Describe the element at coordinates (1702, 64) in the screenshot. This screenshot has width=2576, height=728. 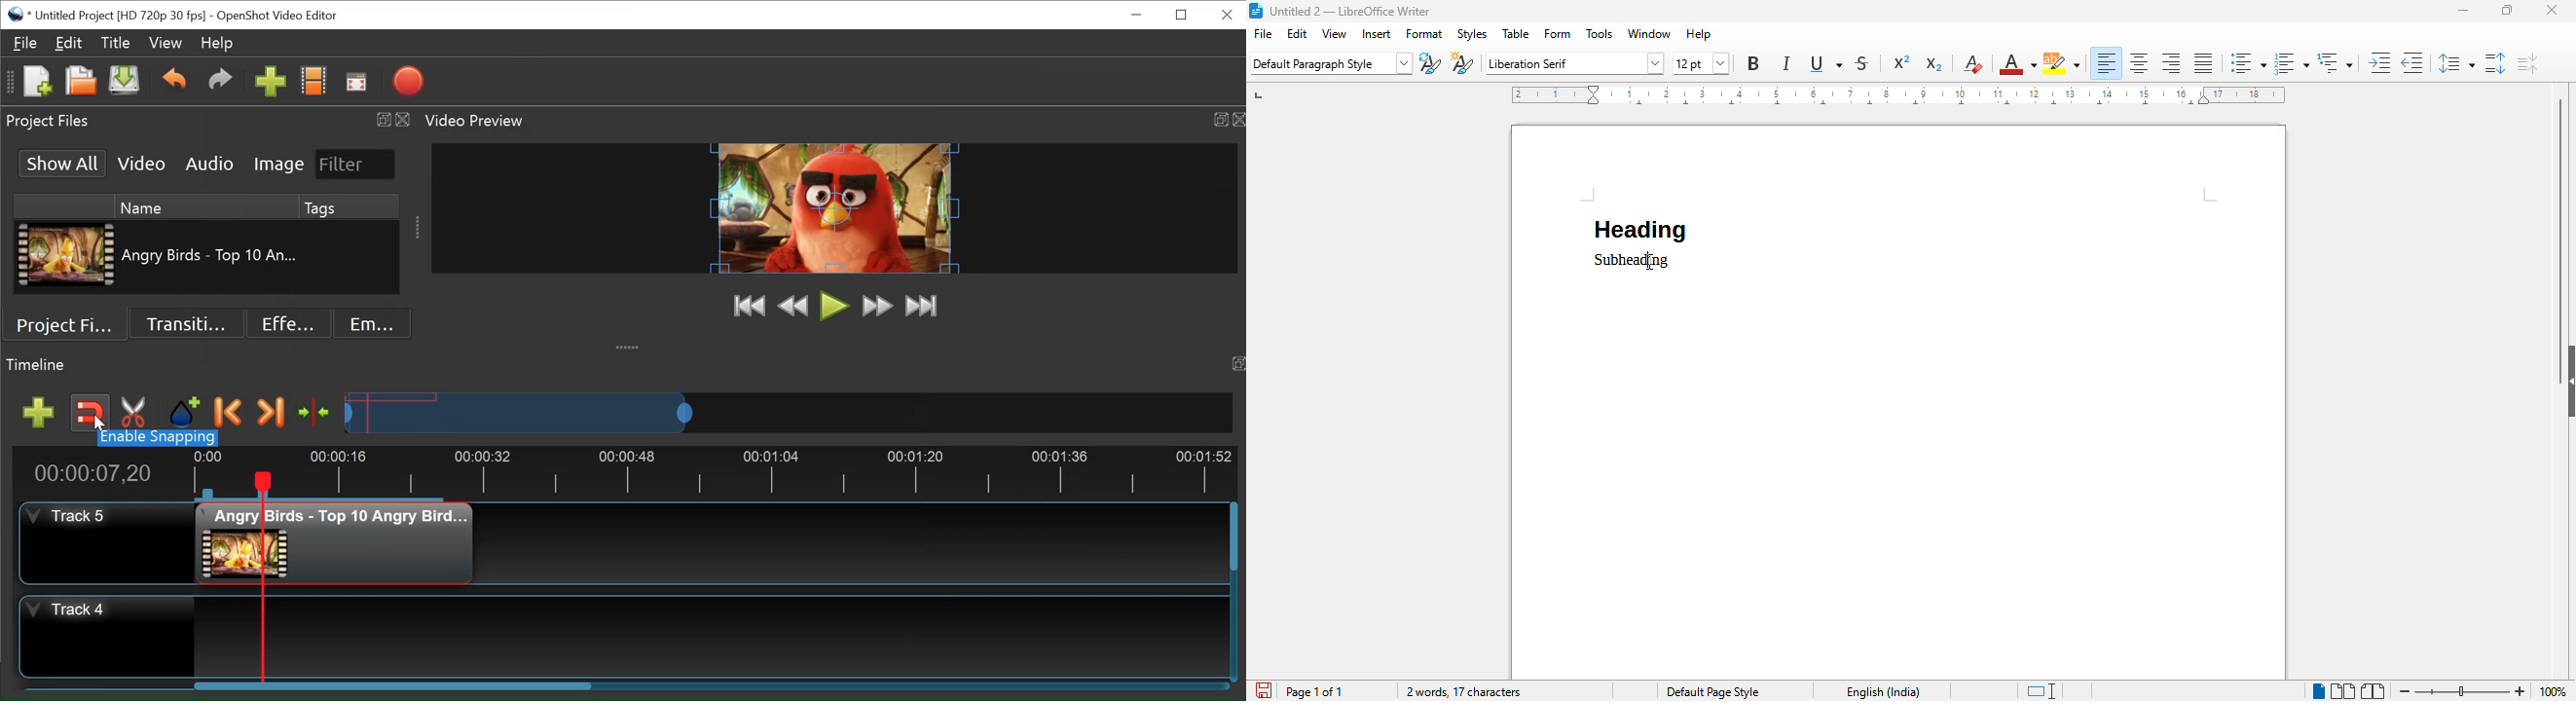
I see `font size` at that location.